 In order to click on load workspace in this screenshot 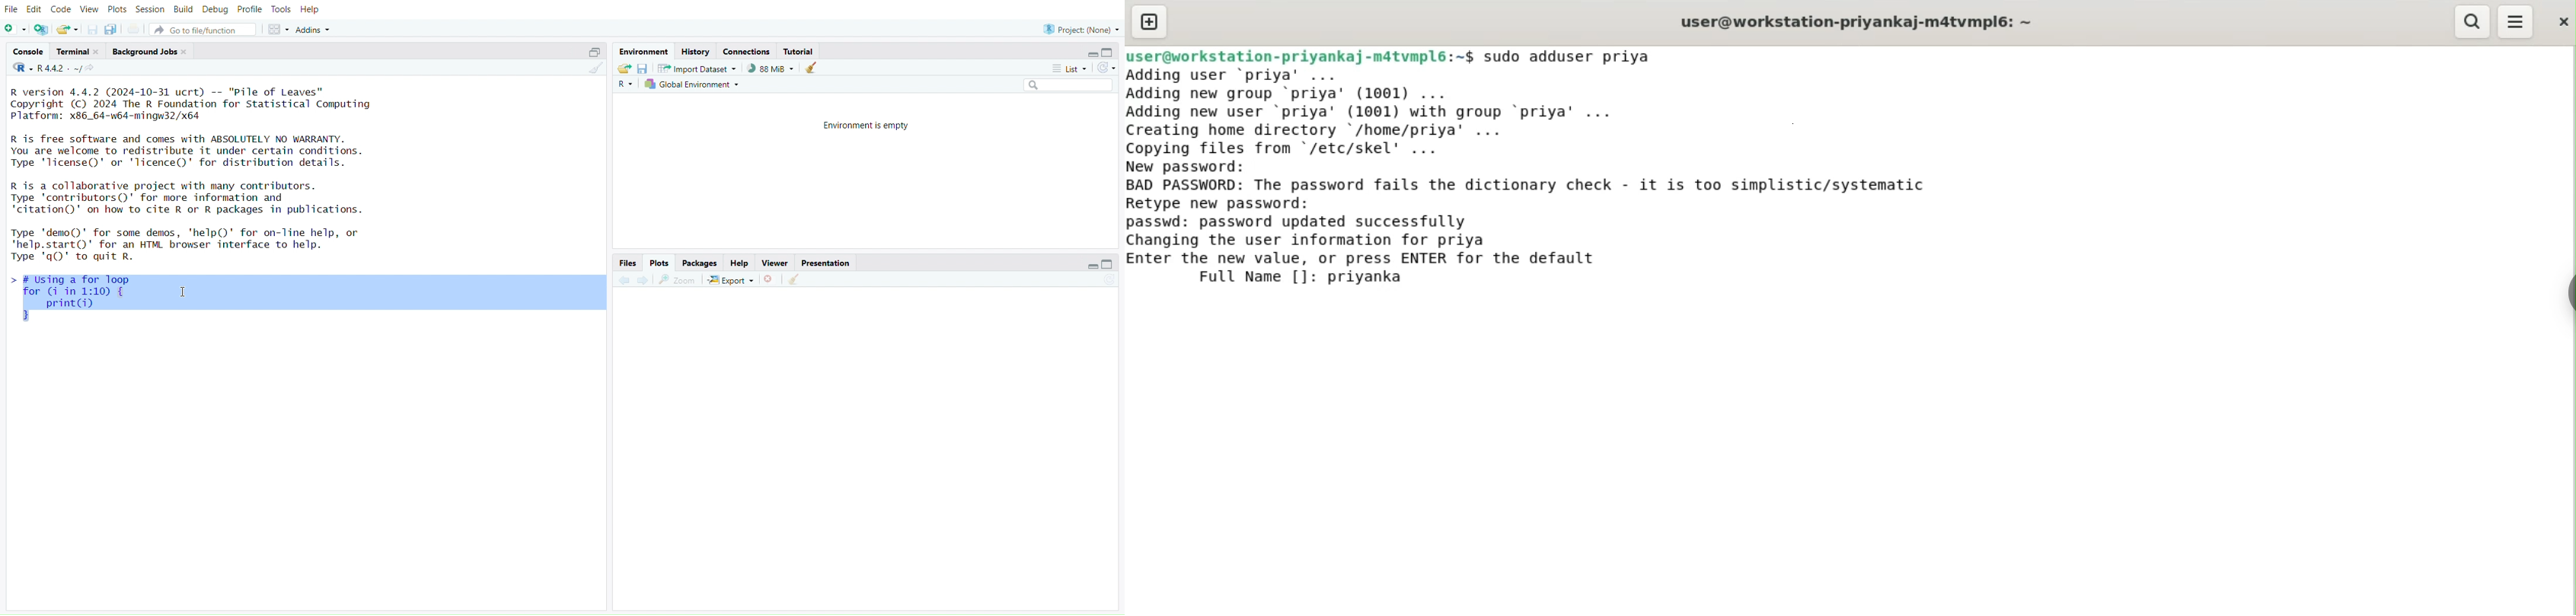, I will do `click(625, 70)`.